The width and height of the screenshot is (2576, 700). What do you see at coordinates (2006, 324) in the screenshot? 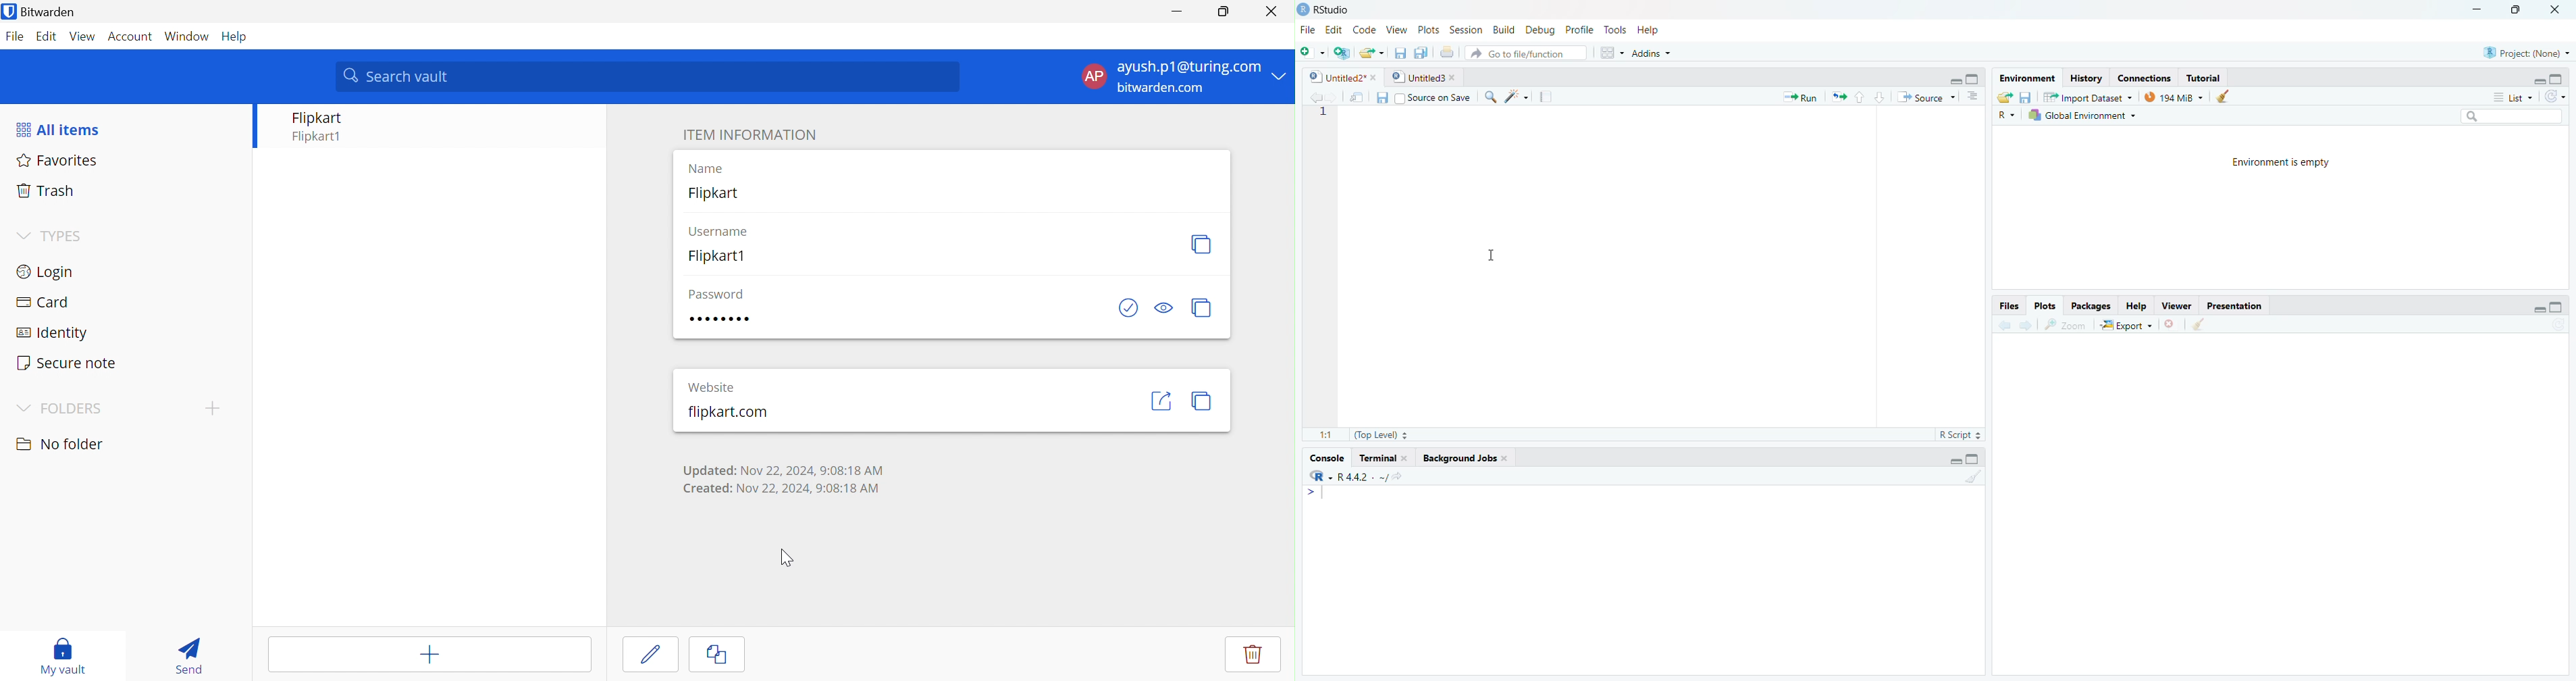
I see `move back` at bounding box center [2006, 324].